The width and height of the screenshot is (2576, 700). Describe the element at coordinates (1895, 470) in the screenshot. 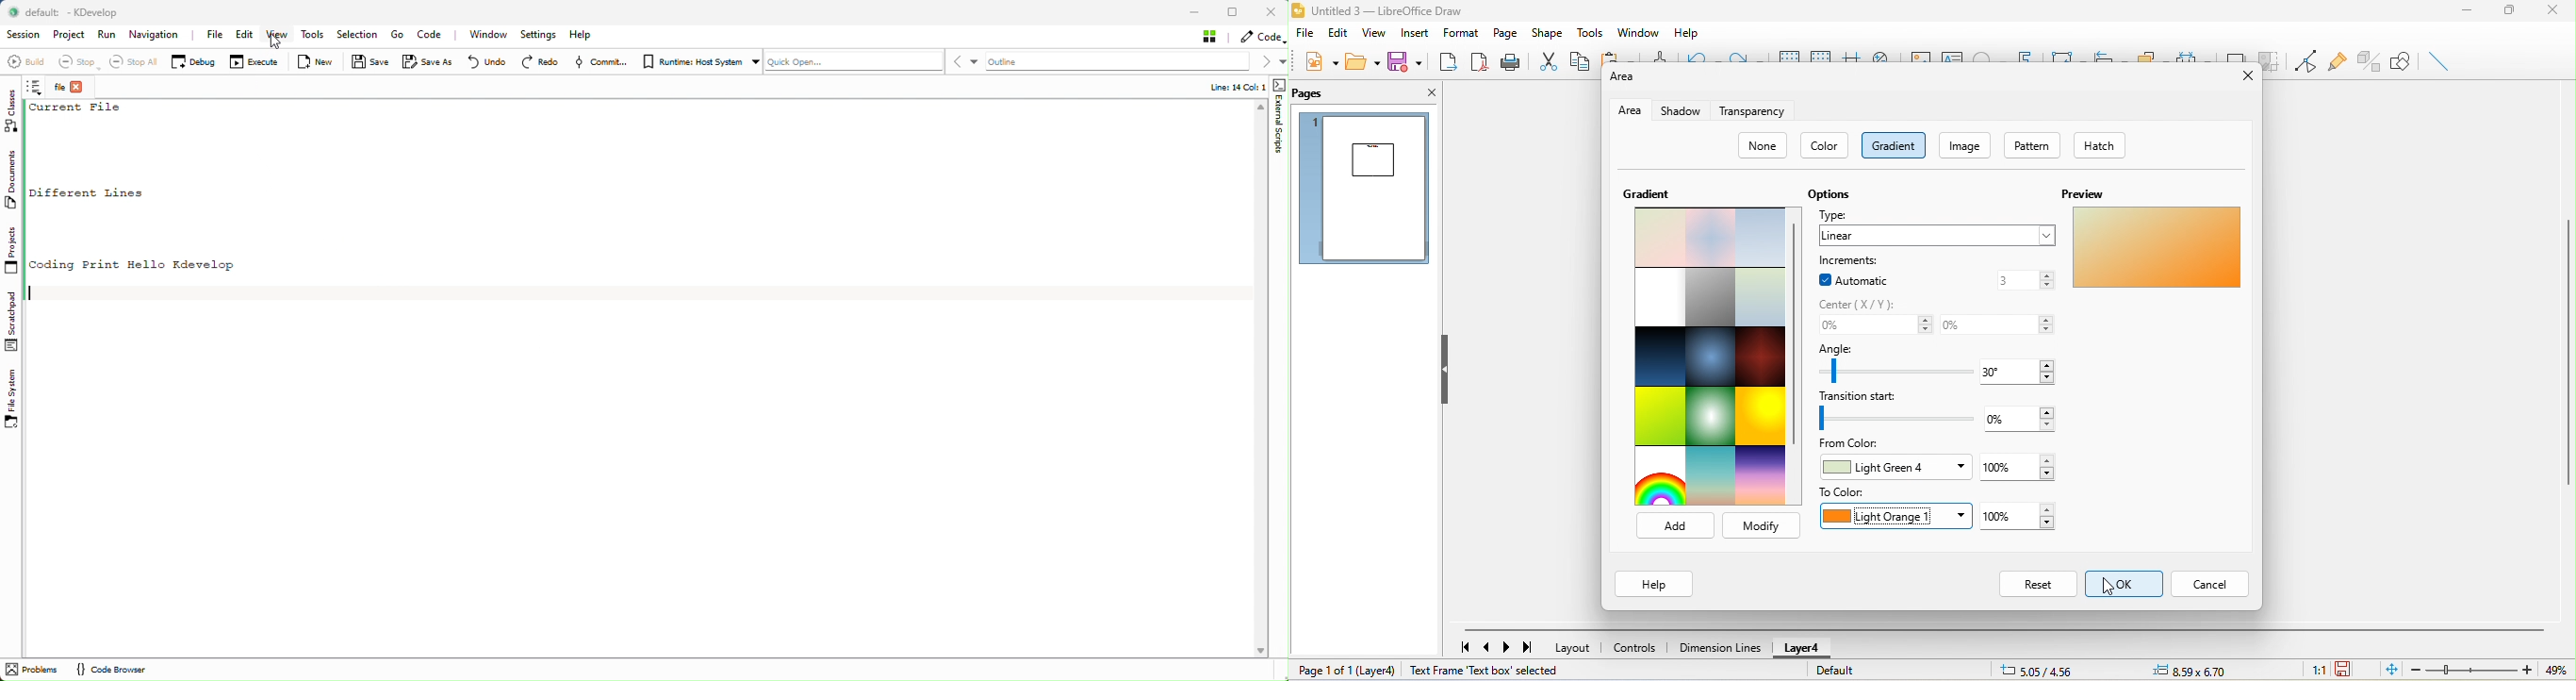

I see `light green 4` at that location.